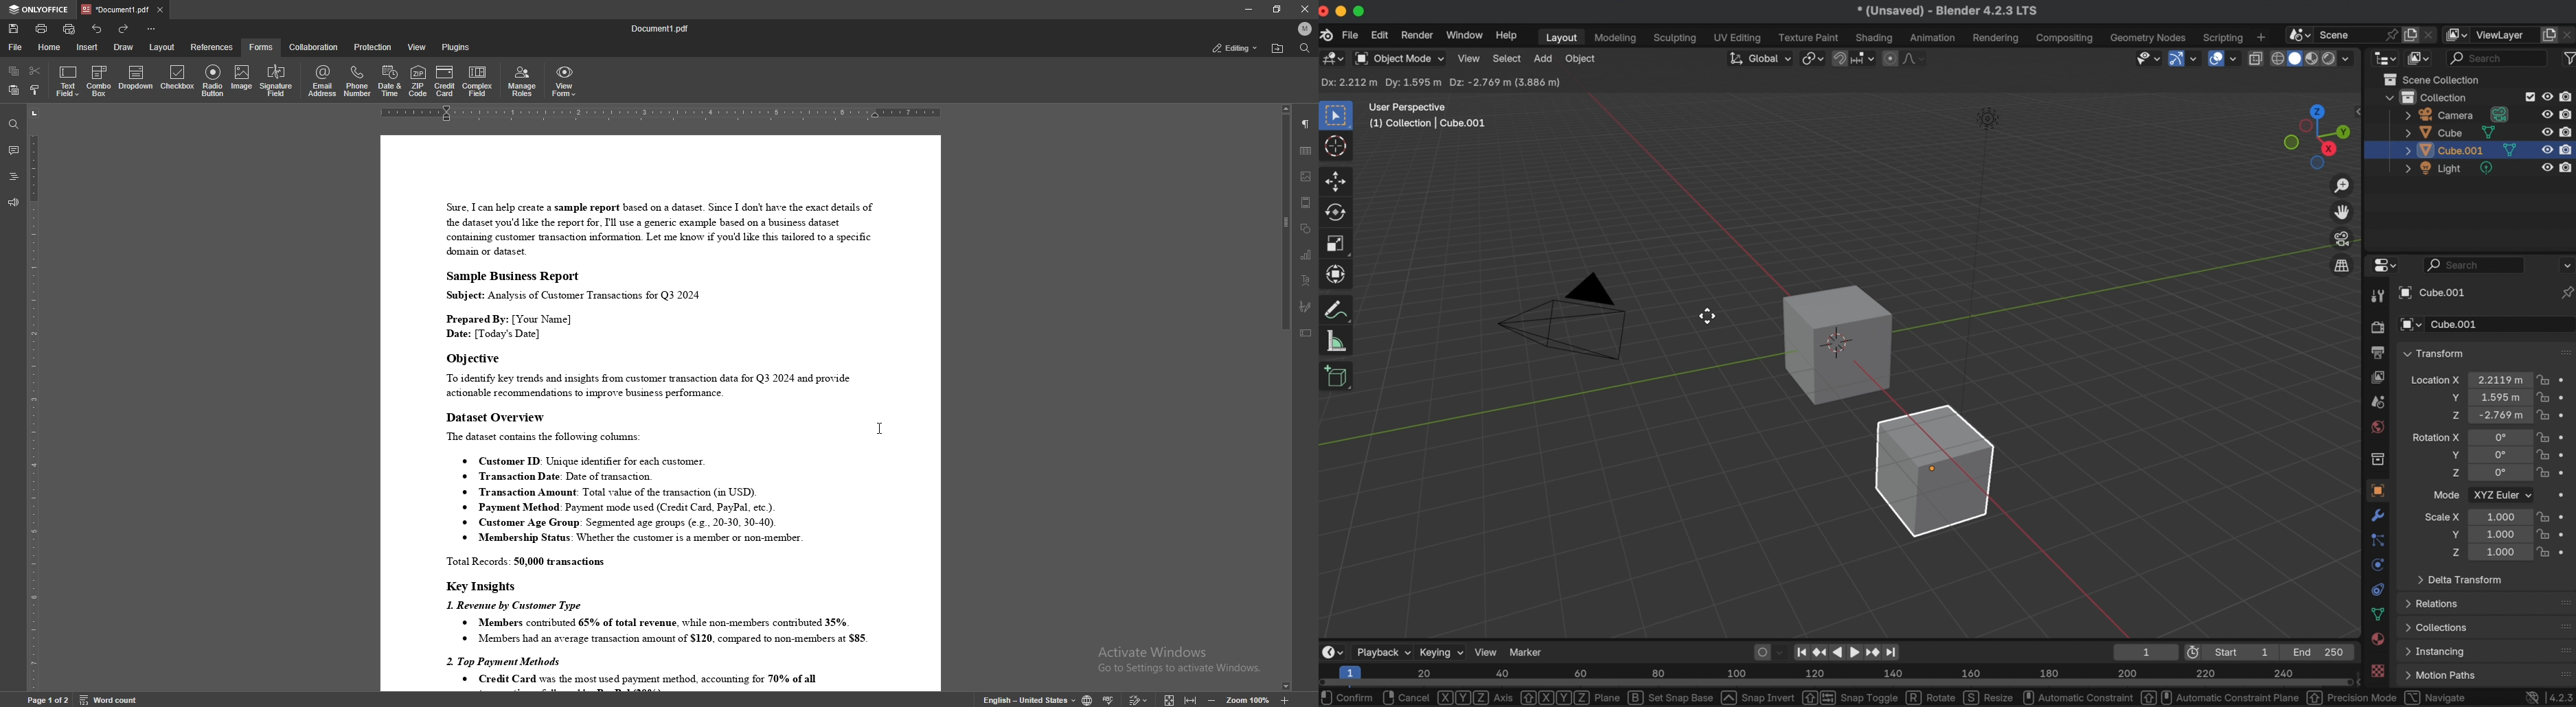 The width and height of the screenshot is (2576, 728). Describe the element at coordinates (99, 81) in the screenshot. I see `combo box` at that location.